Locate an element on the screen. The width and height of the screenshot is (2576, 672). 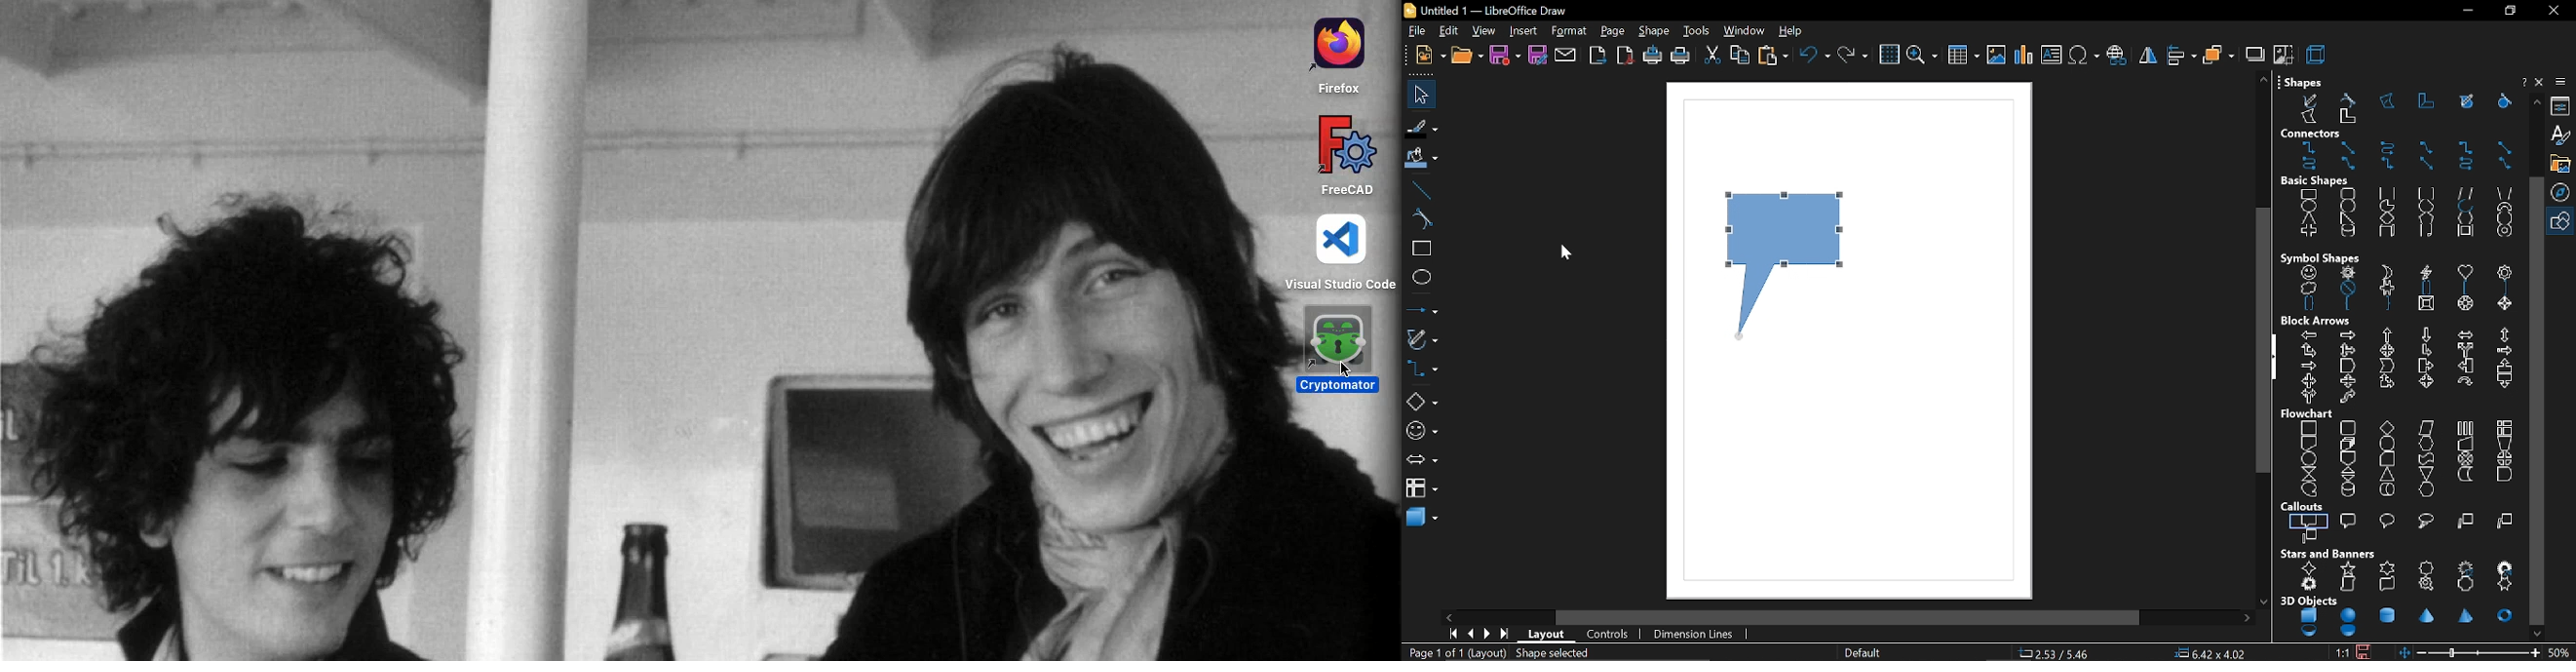
rectangle is located at coordinates (1418, 250).